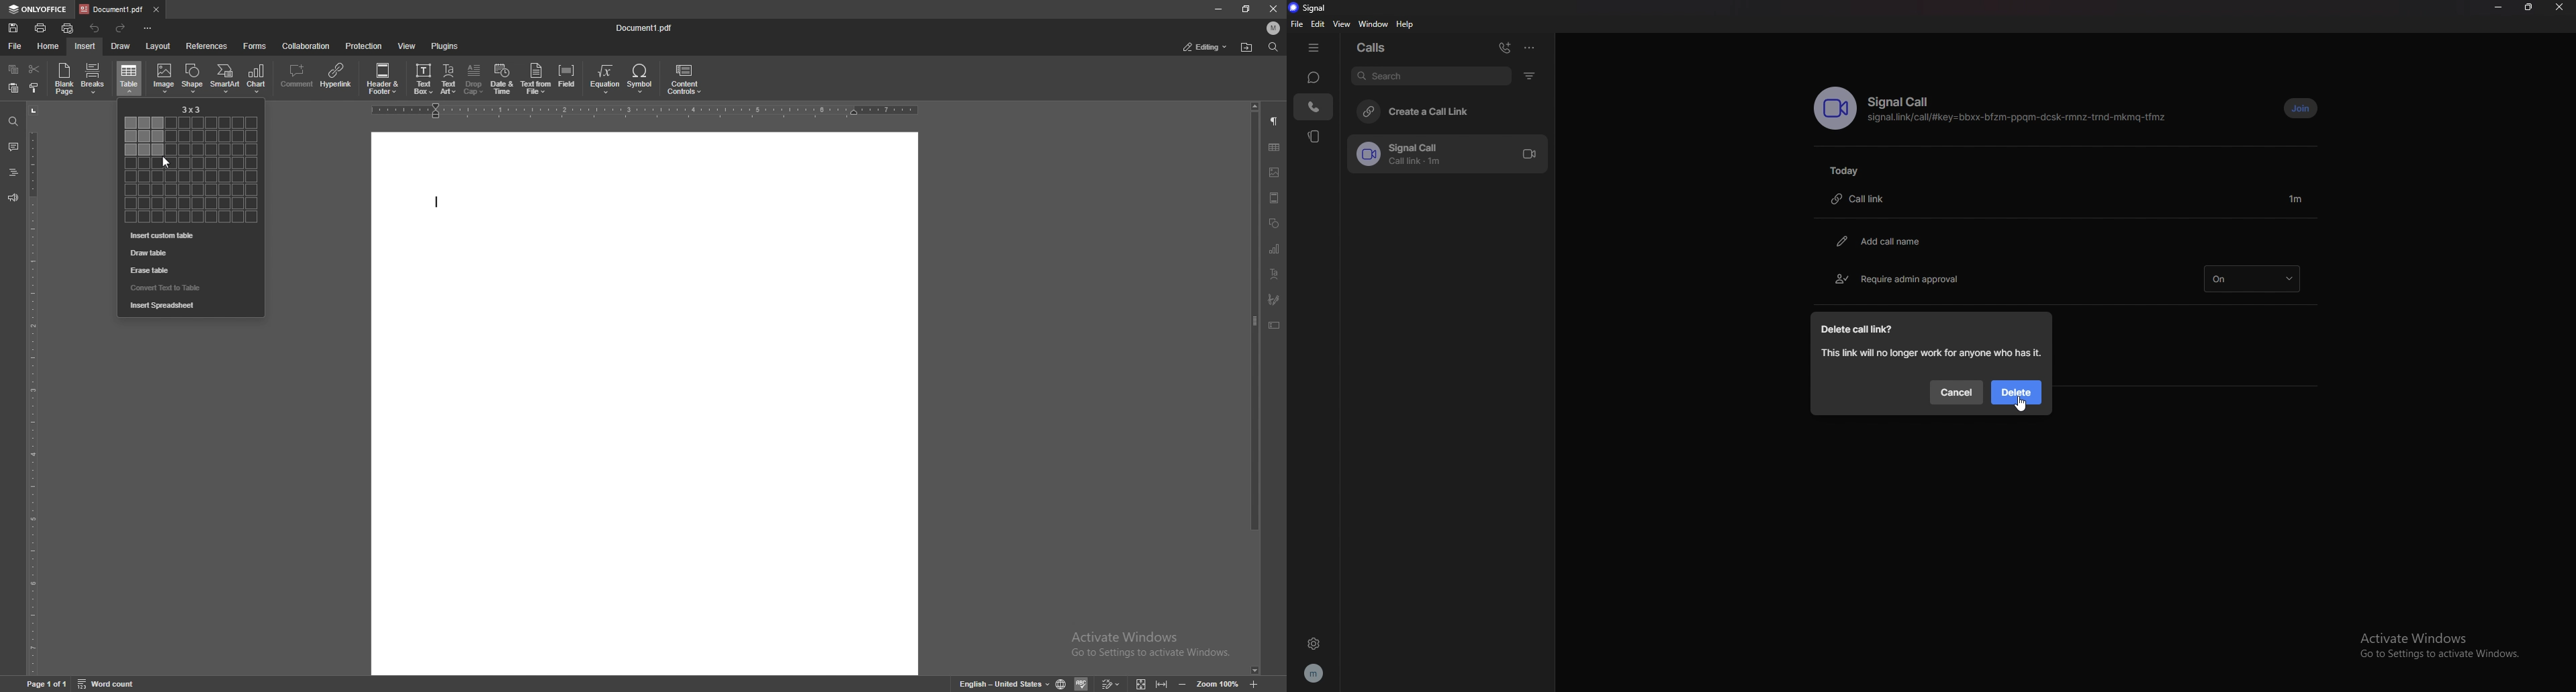 The height and width of the screenshot is (700, 2576). I want to click on signal call, so click(1904, 102).